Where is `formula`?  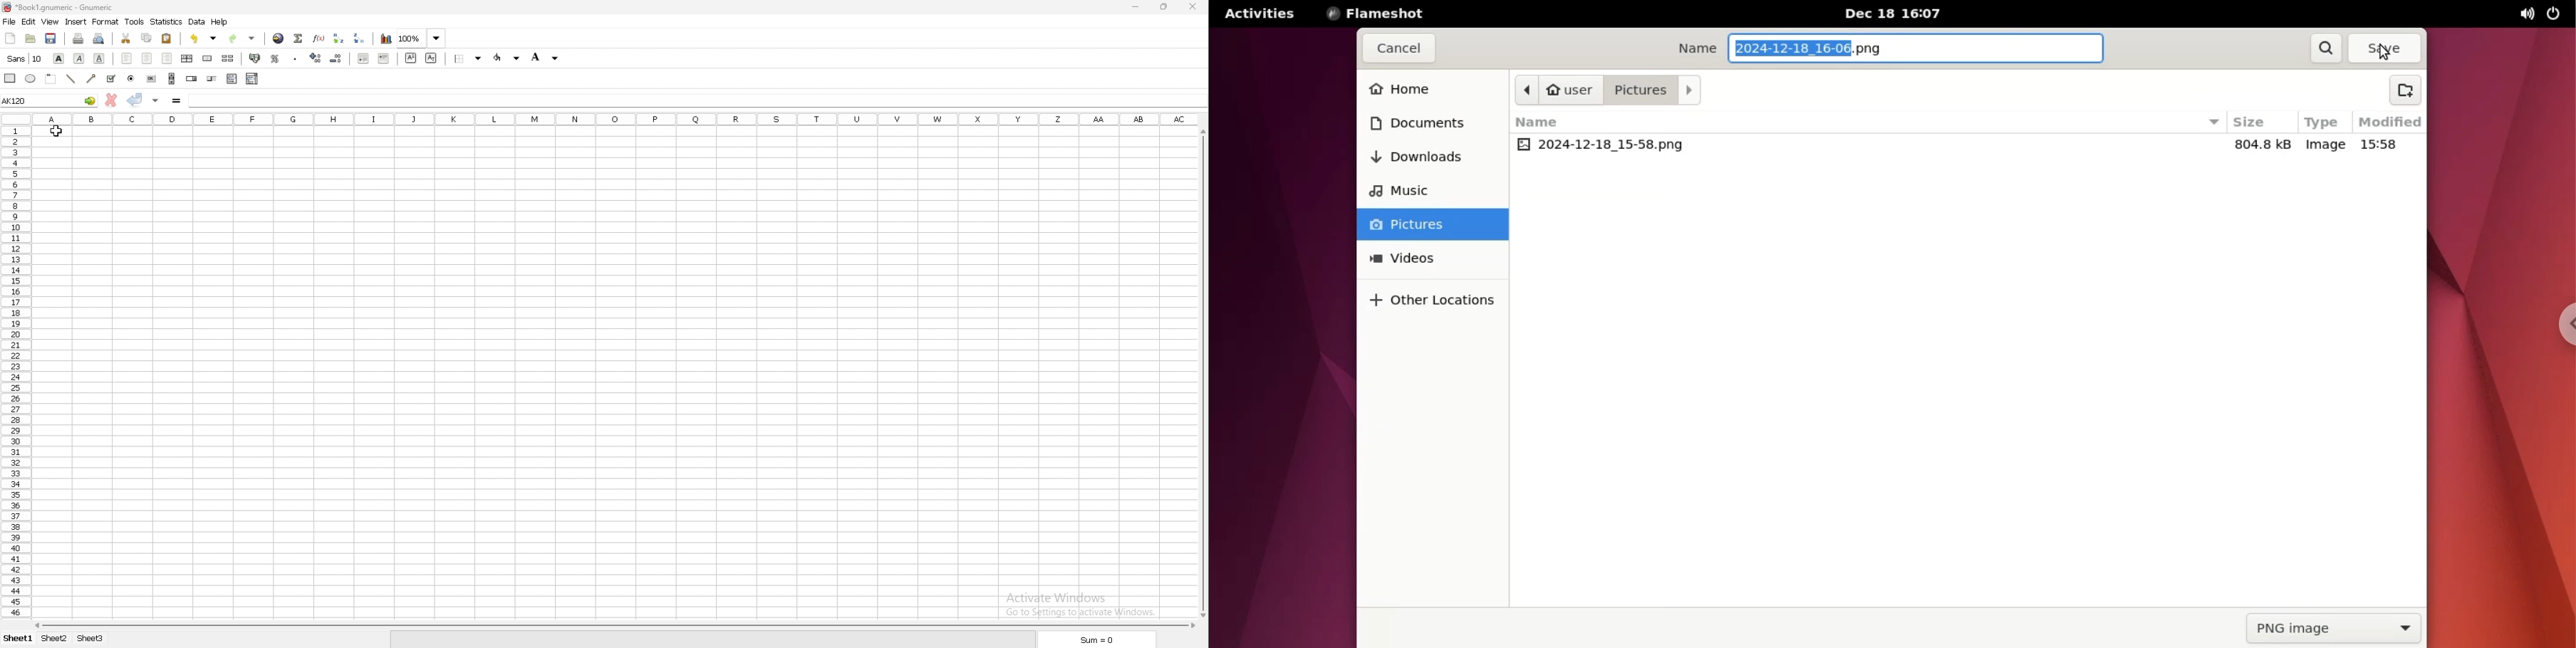 formula is located at coordinates (177, 101).